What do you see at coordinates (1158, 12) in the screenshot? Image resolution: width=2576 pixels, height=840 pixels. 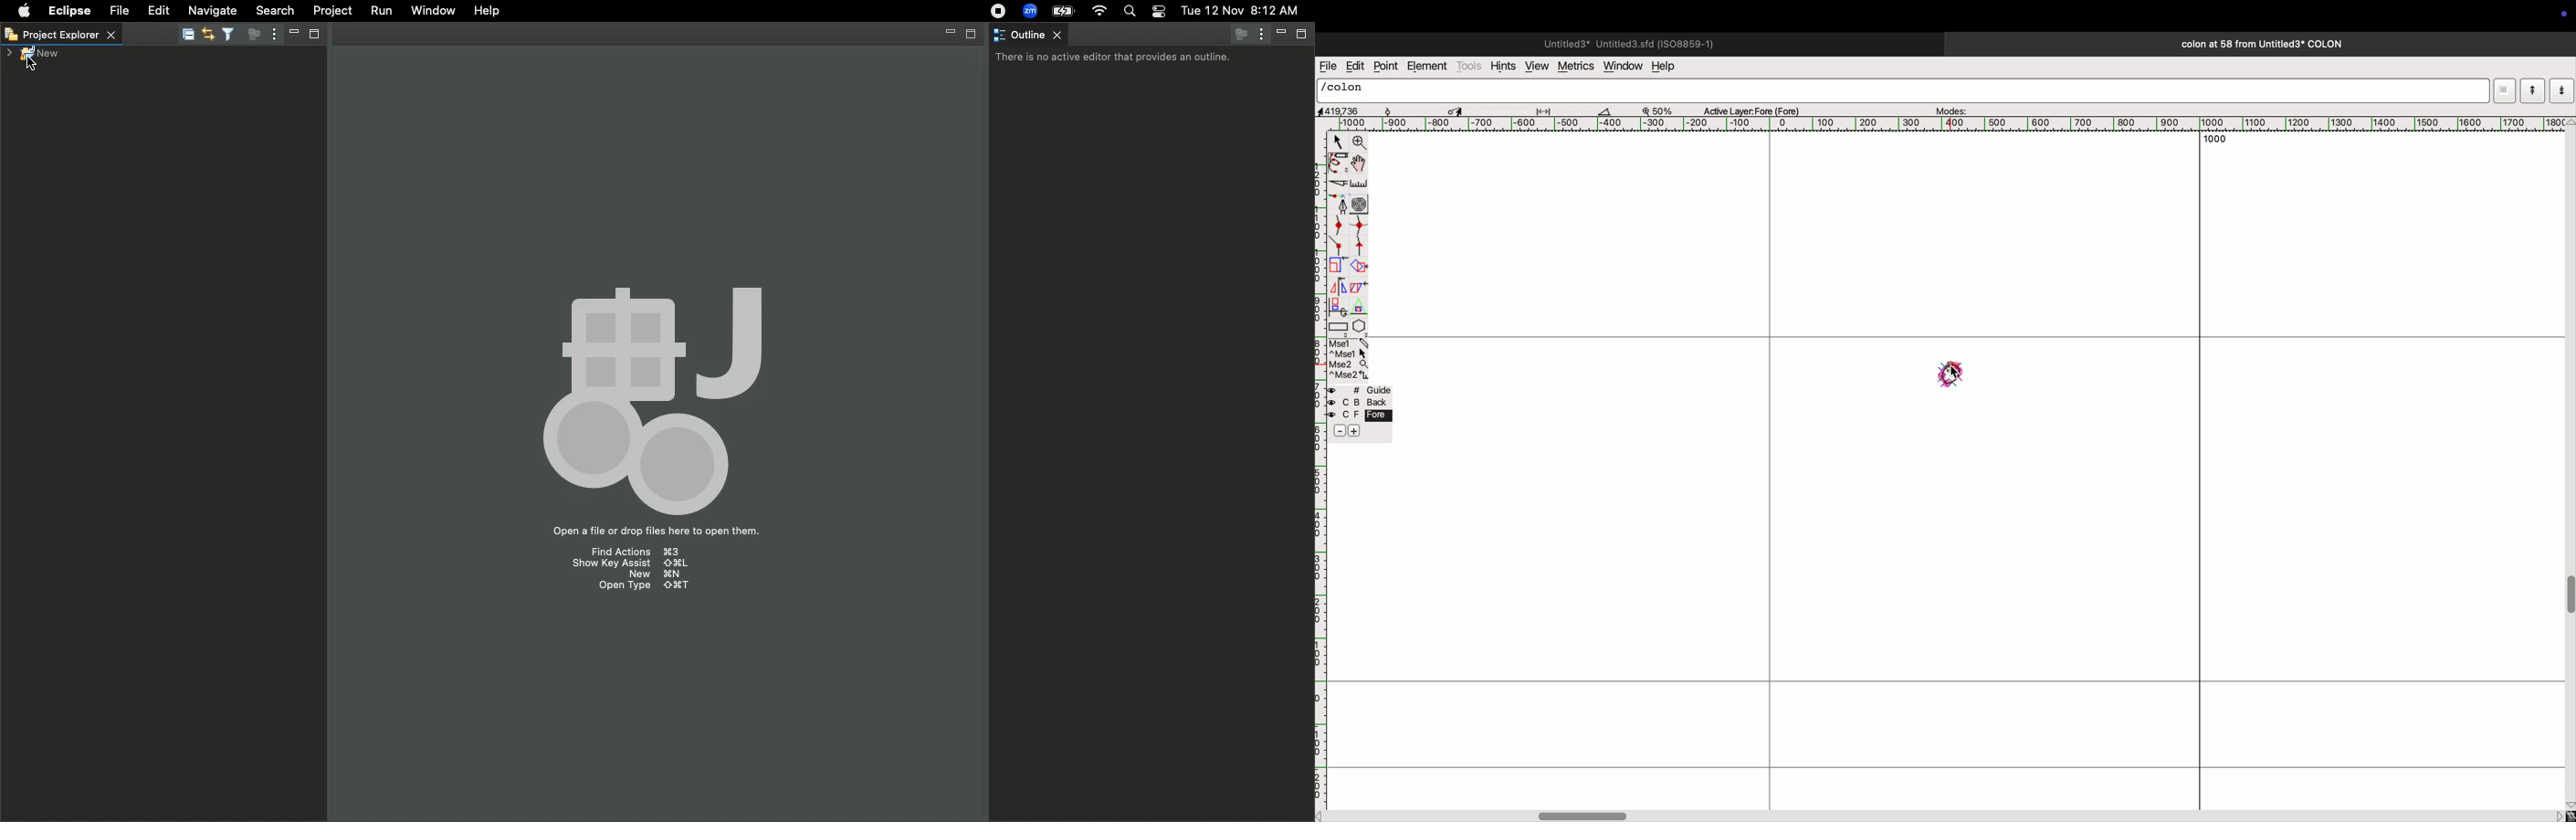 I see `Notification` at bounding box center [1158, 12].